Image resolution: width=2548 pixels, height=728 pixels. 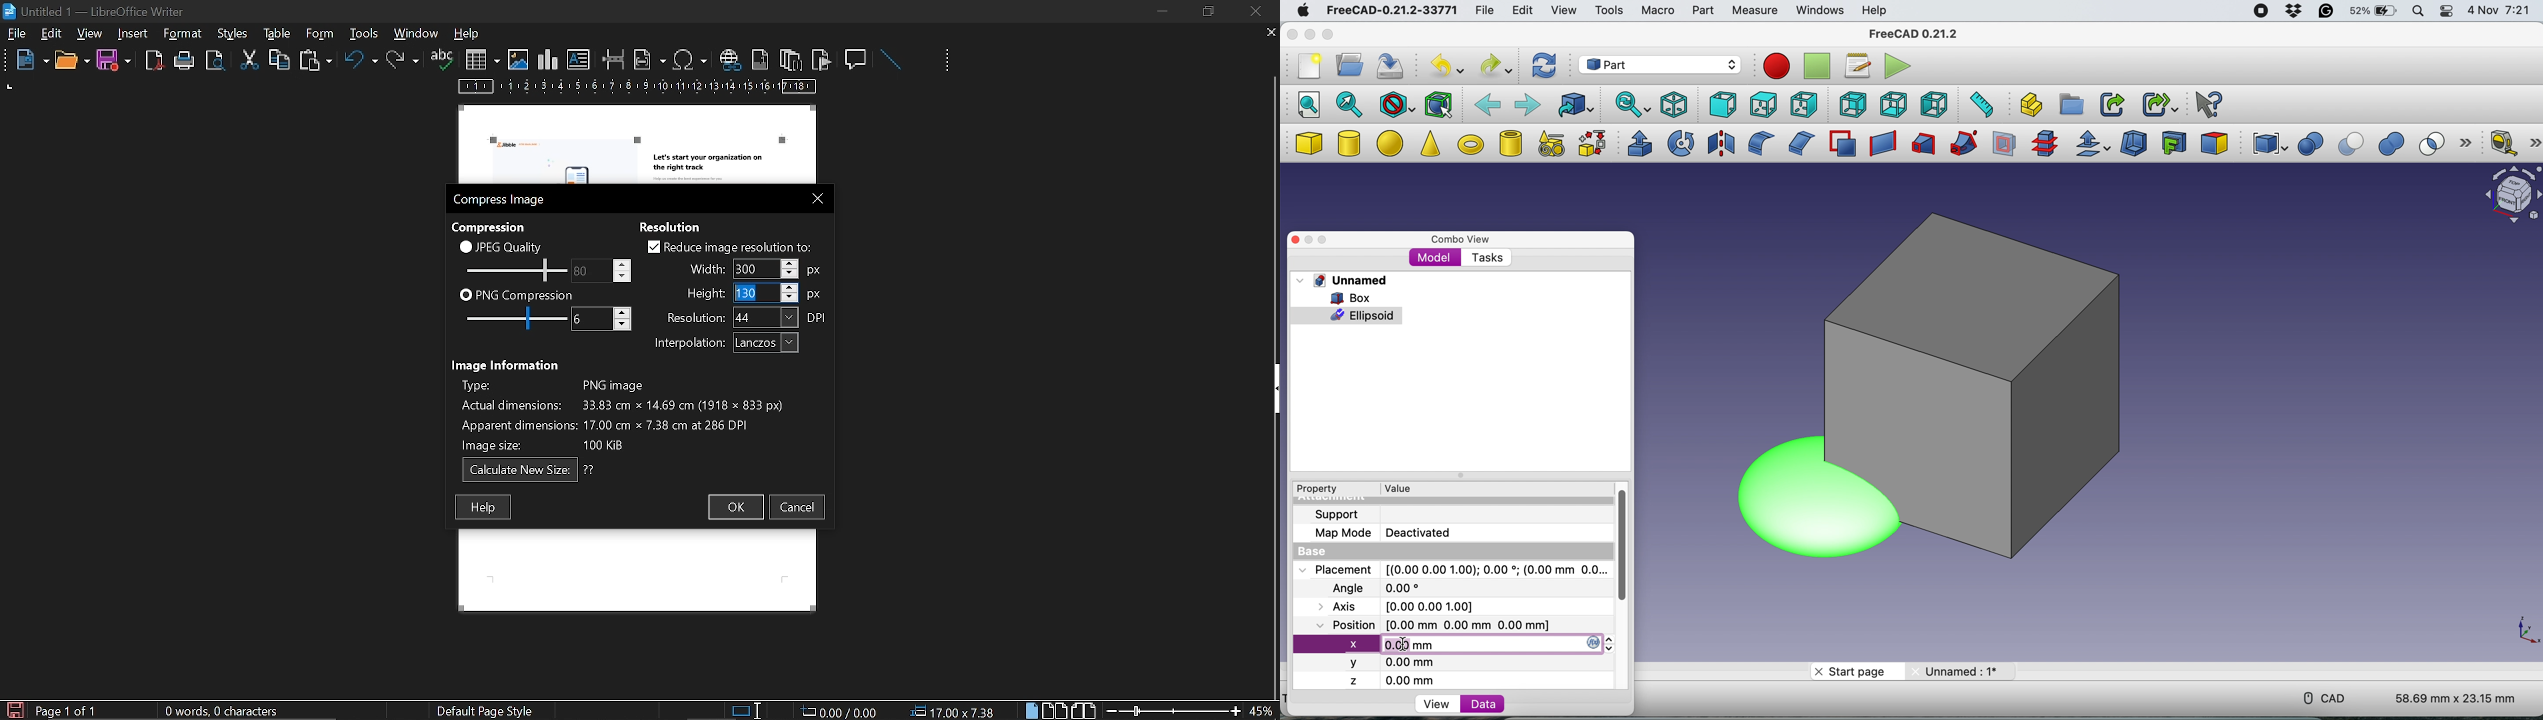 What do you see at coordinates (97, 10) in the screenshot?
I see `current window` at bounding box center [97, 10].